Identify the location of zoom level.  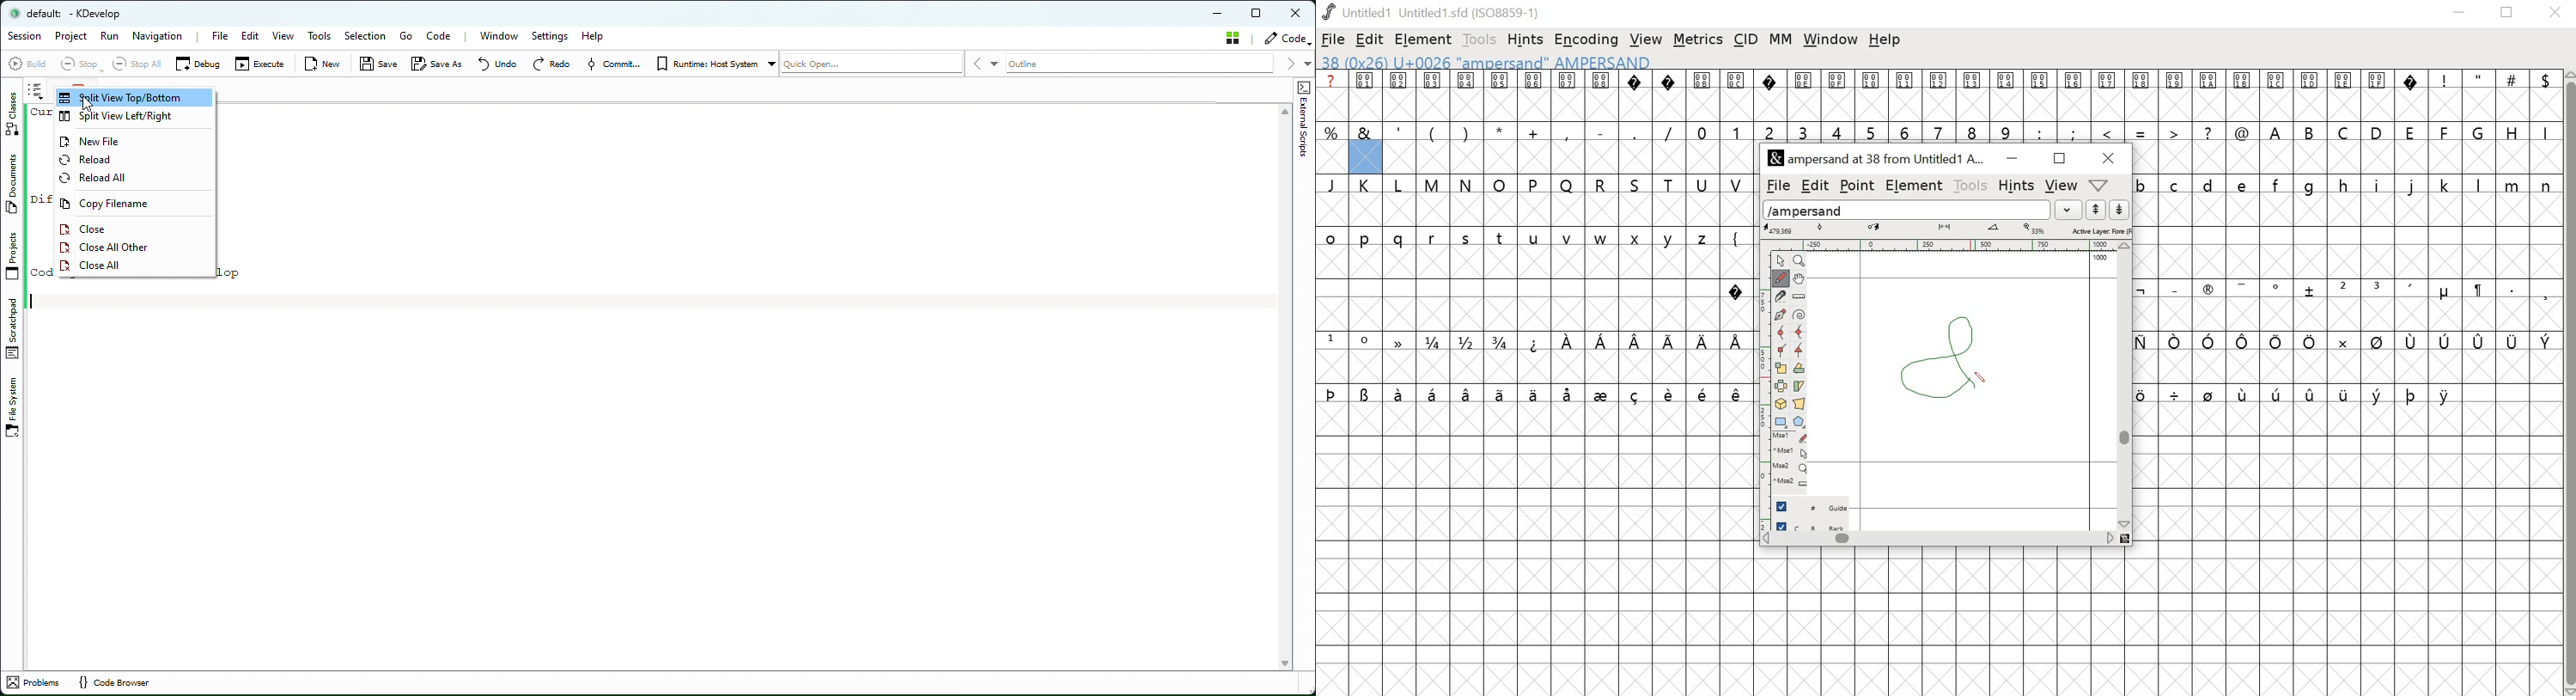
(2036, 229).